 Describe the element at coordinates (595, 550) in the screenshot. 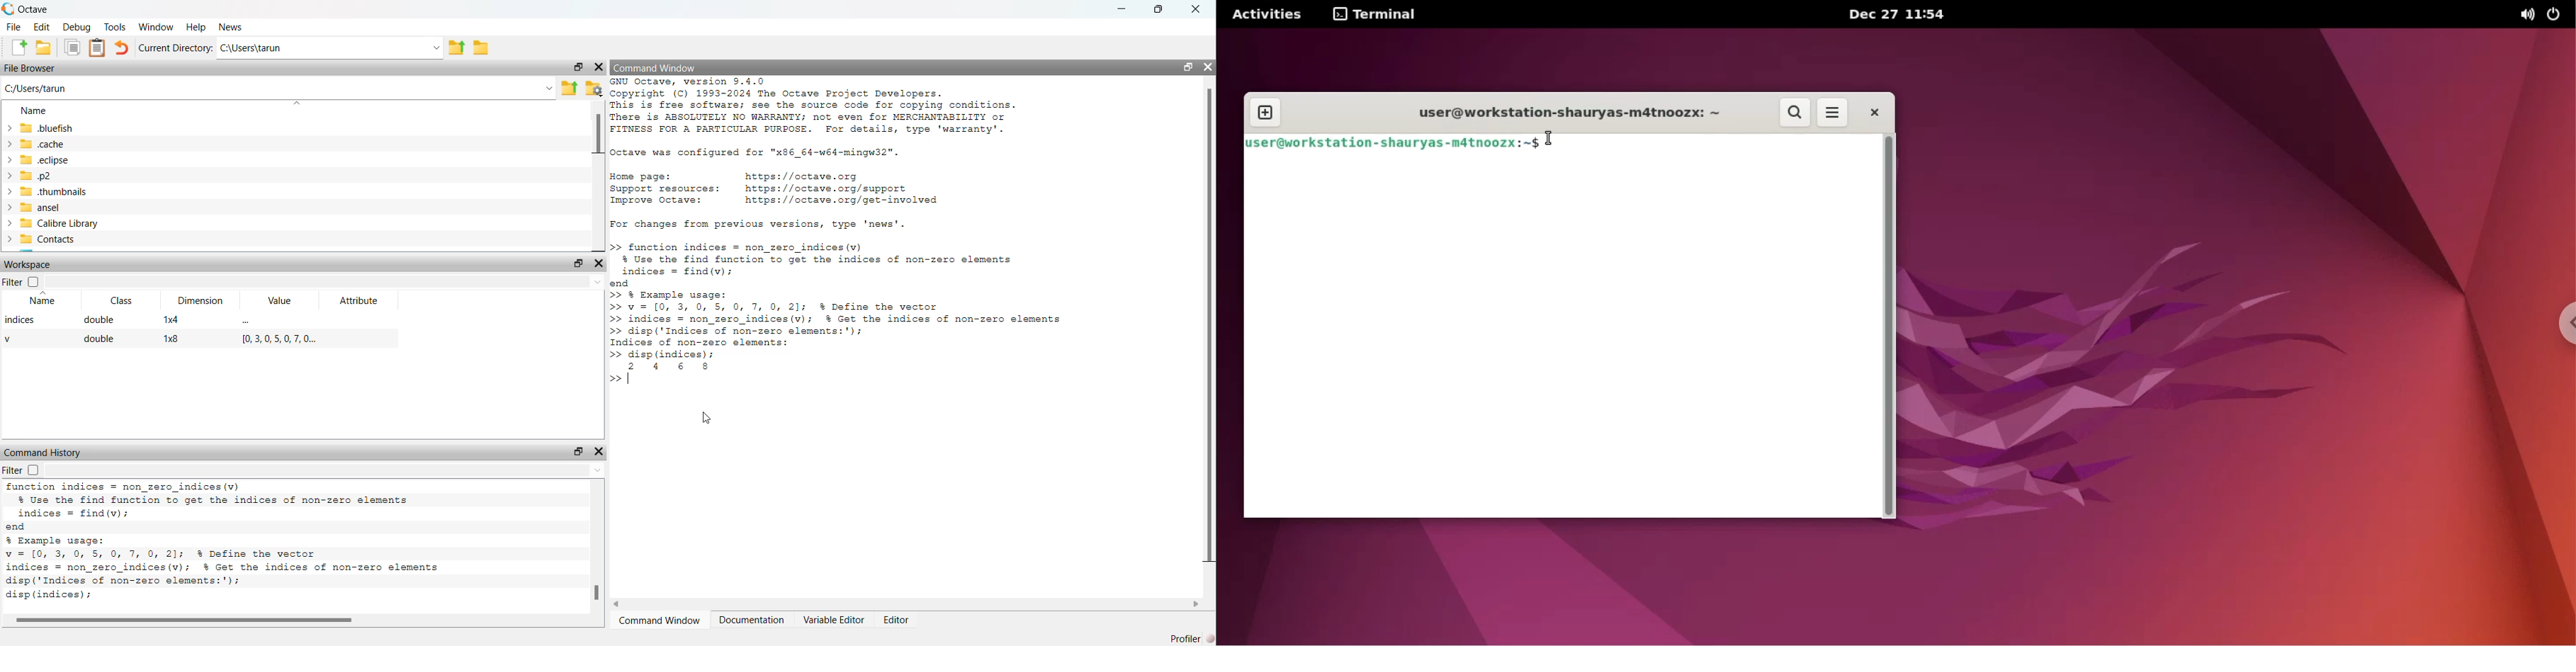

I see `vertical scroll bar` at that location.